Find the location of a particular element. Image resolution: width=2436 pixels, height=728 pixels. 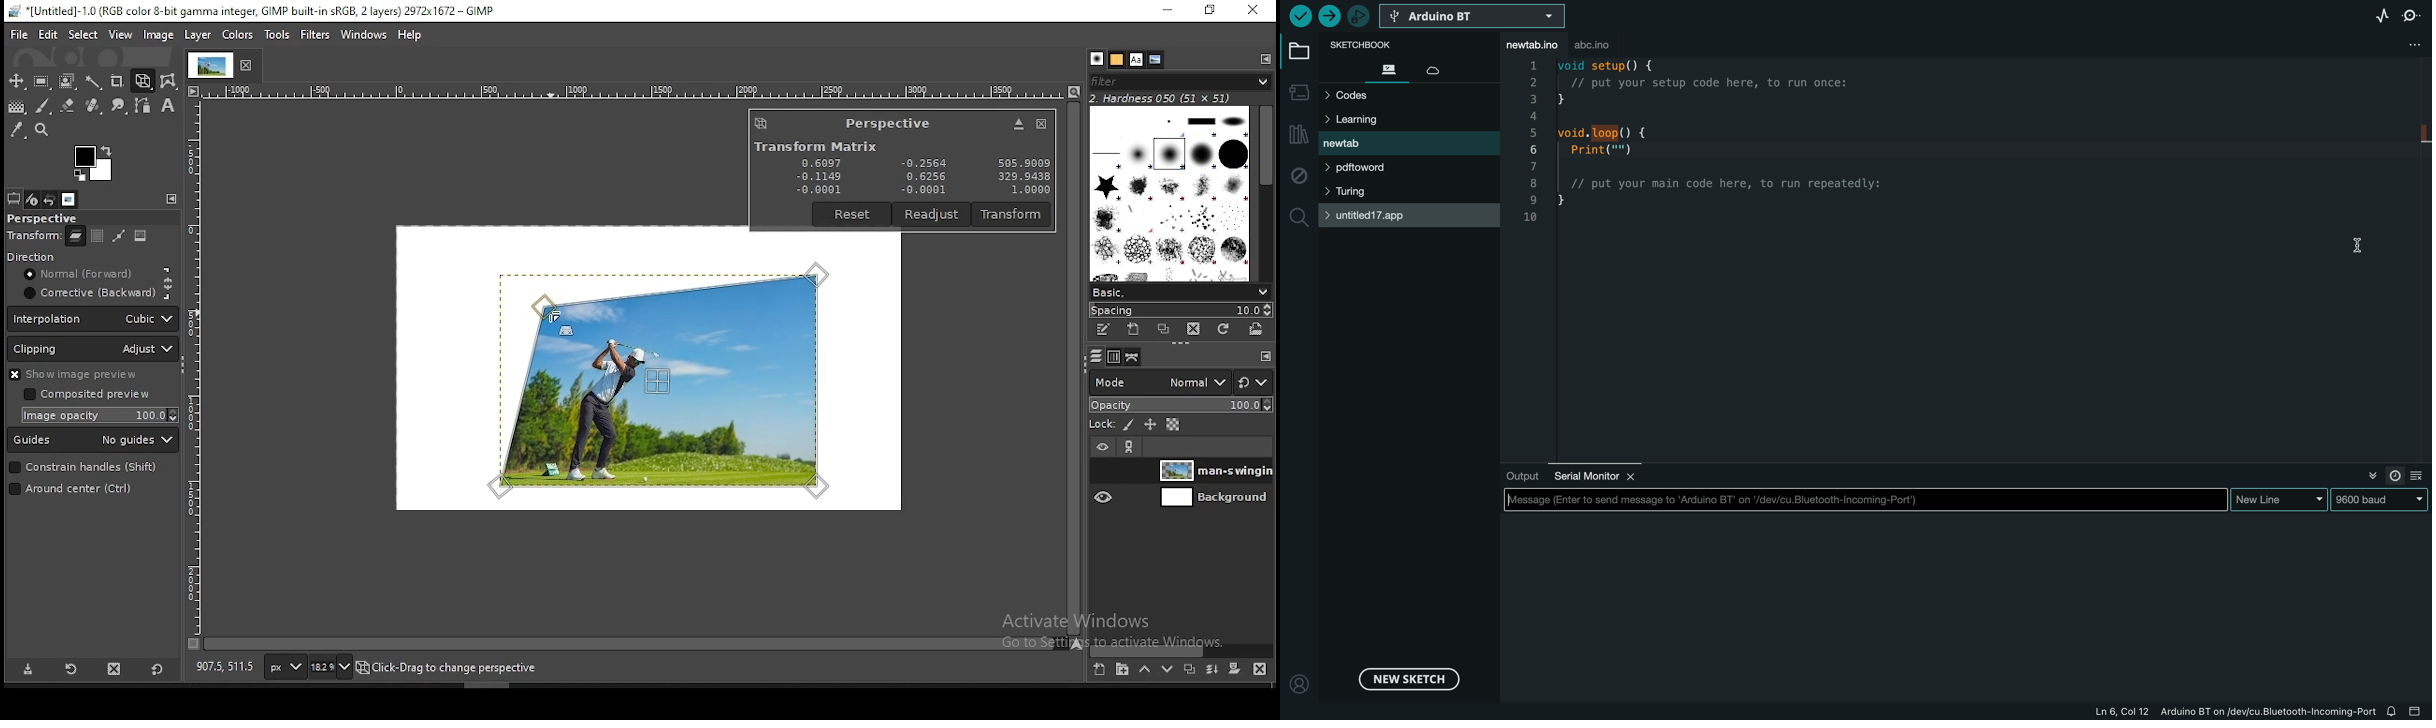

delete tool preset is located at coordinates (116, 668).